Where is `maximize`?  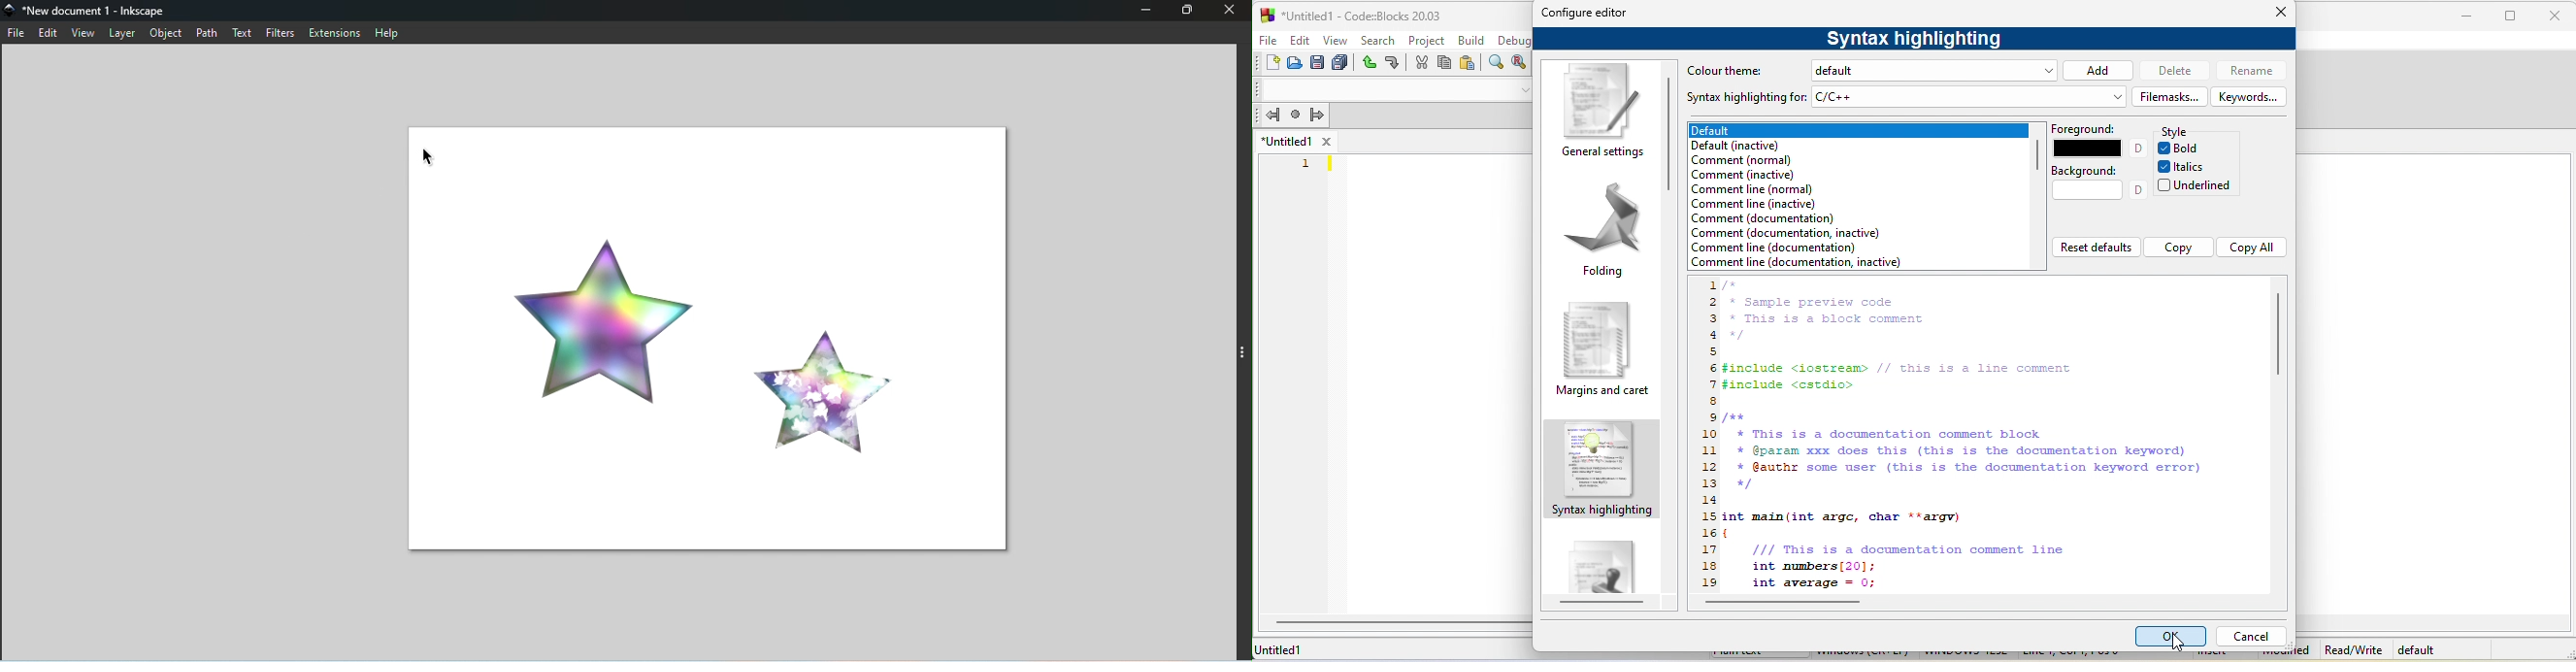 maximize is located at coordinates (2511, 17).